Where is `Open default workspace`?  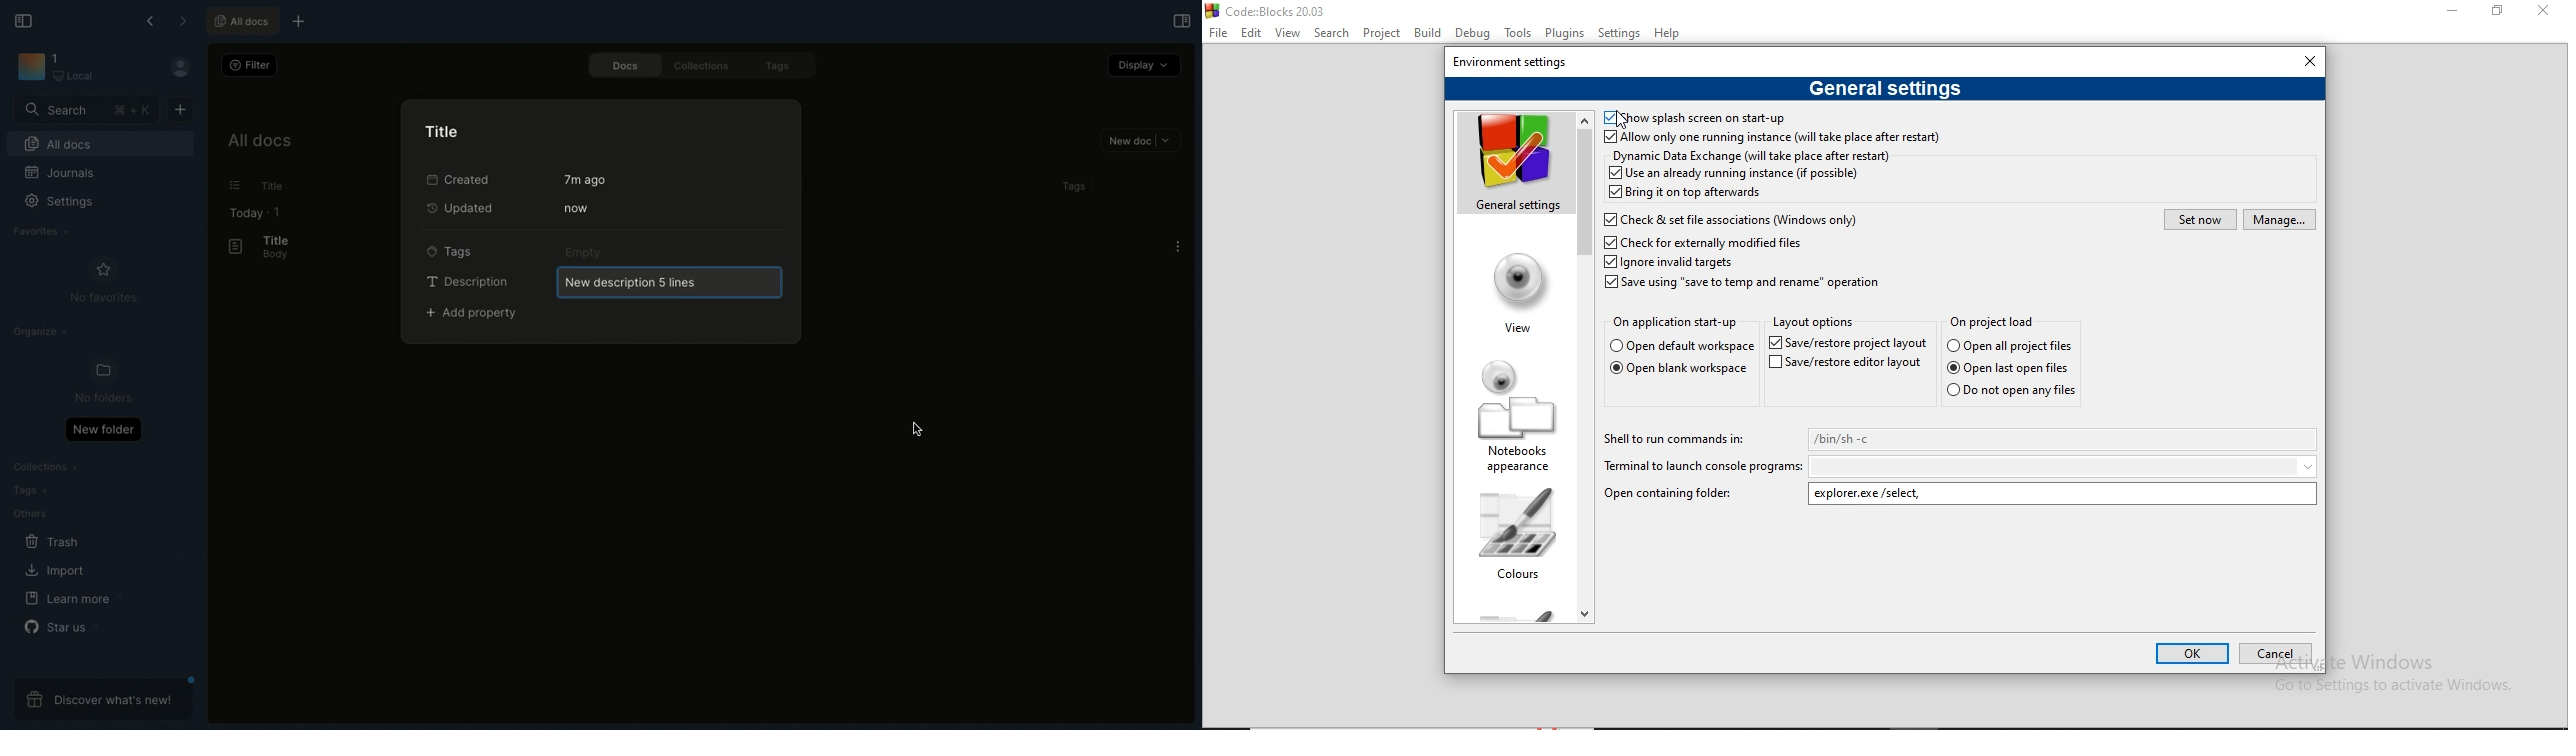
Open default workspace is located at coordinates (1683, 347).